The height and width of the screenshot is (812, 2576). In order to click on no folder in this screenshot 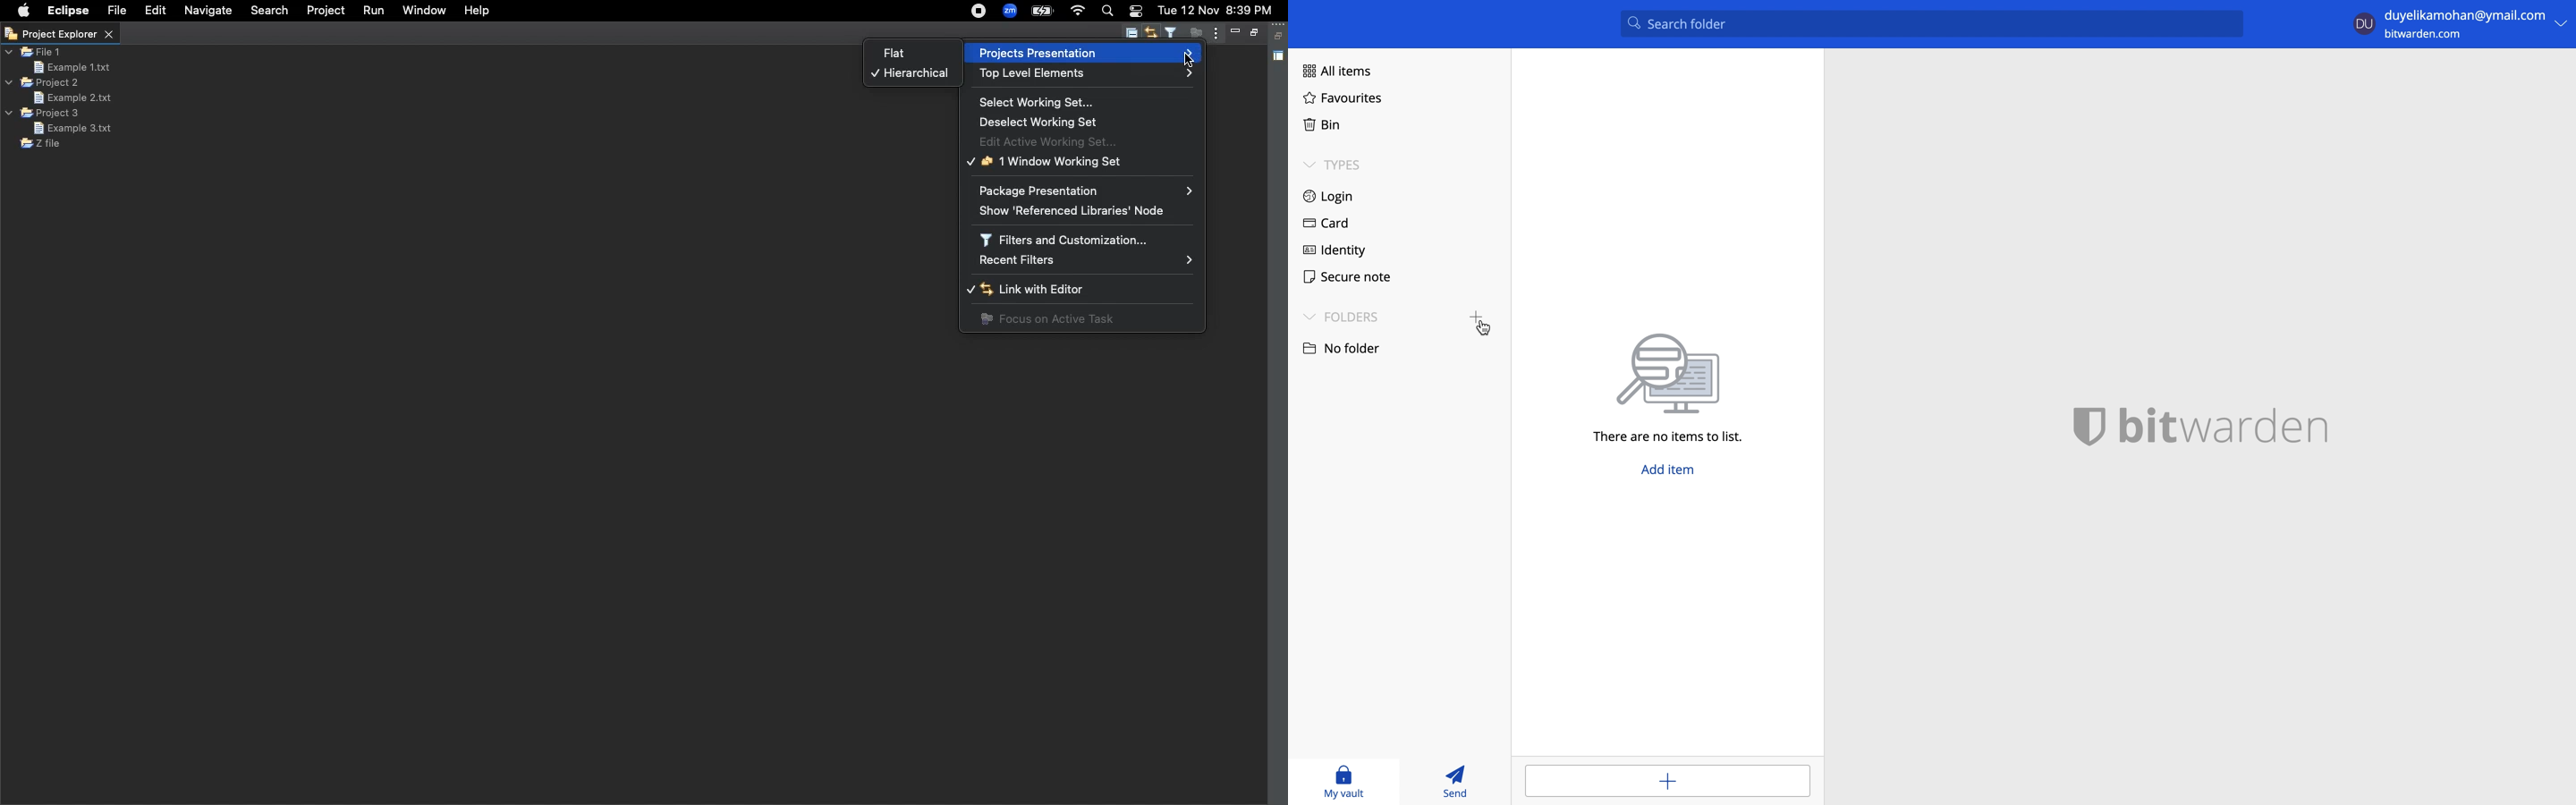, I will do `click(1340, 347)`.